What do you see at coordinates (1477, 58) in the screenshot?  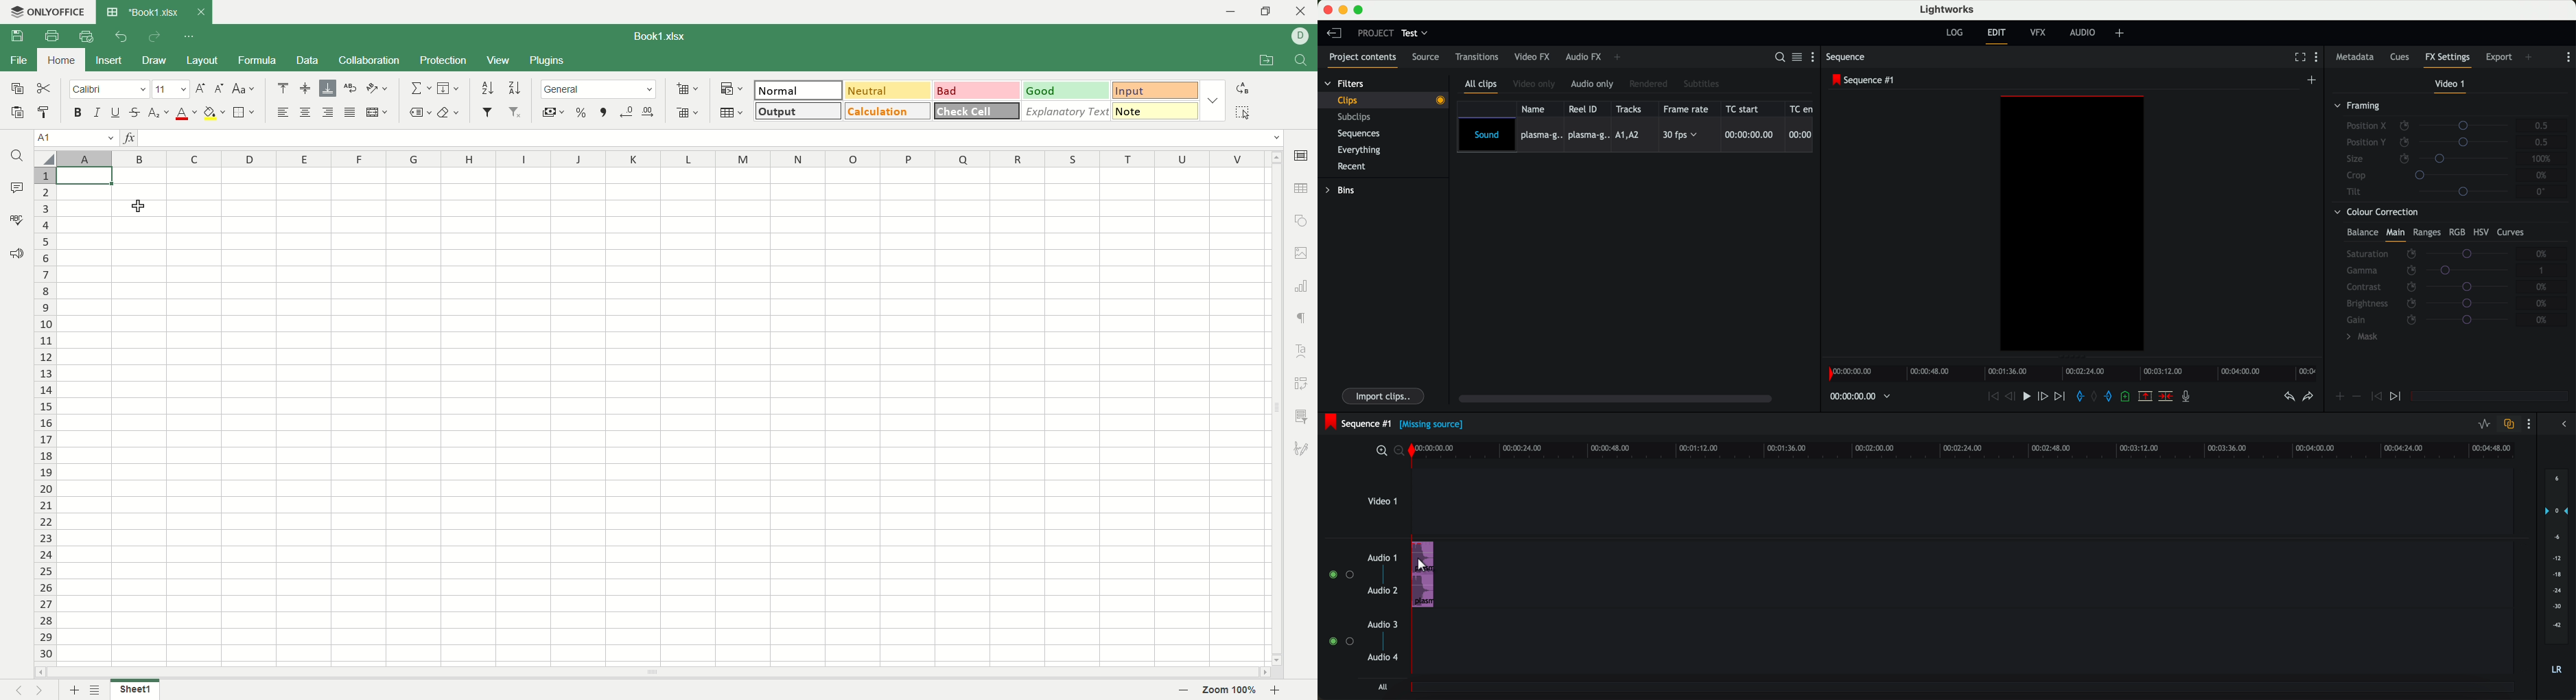 I see `transitions` at bounding box center [1477, 58].